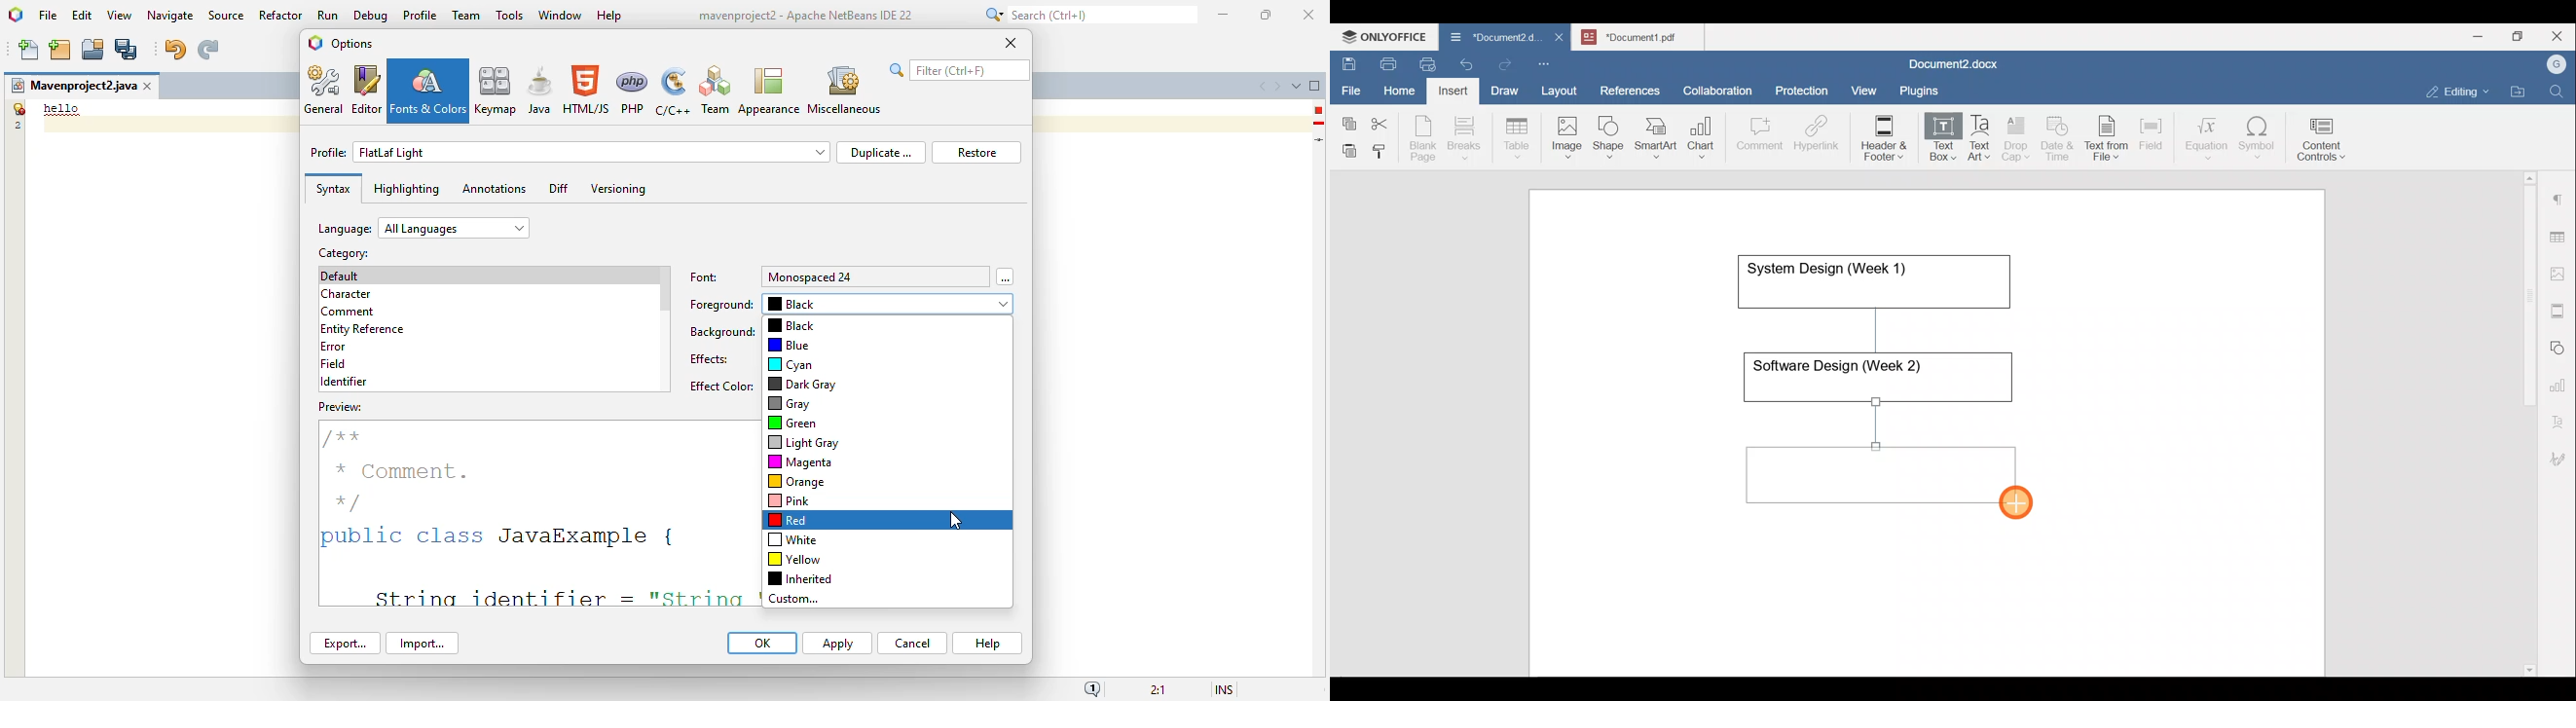 The image size is (2576, 728). I want to click on Copy style, so click(1384, 148).